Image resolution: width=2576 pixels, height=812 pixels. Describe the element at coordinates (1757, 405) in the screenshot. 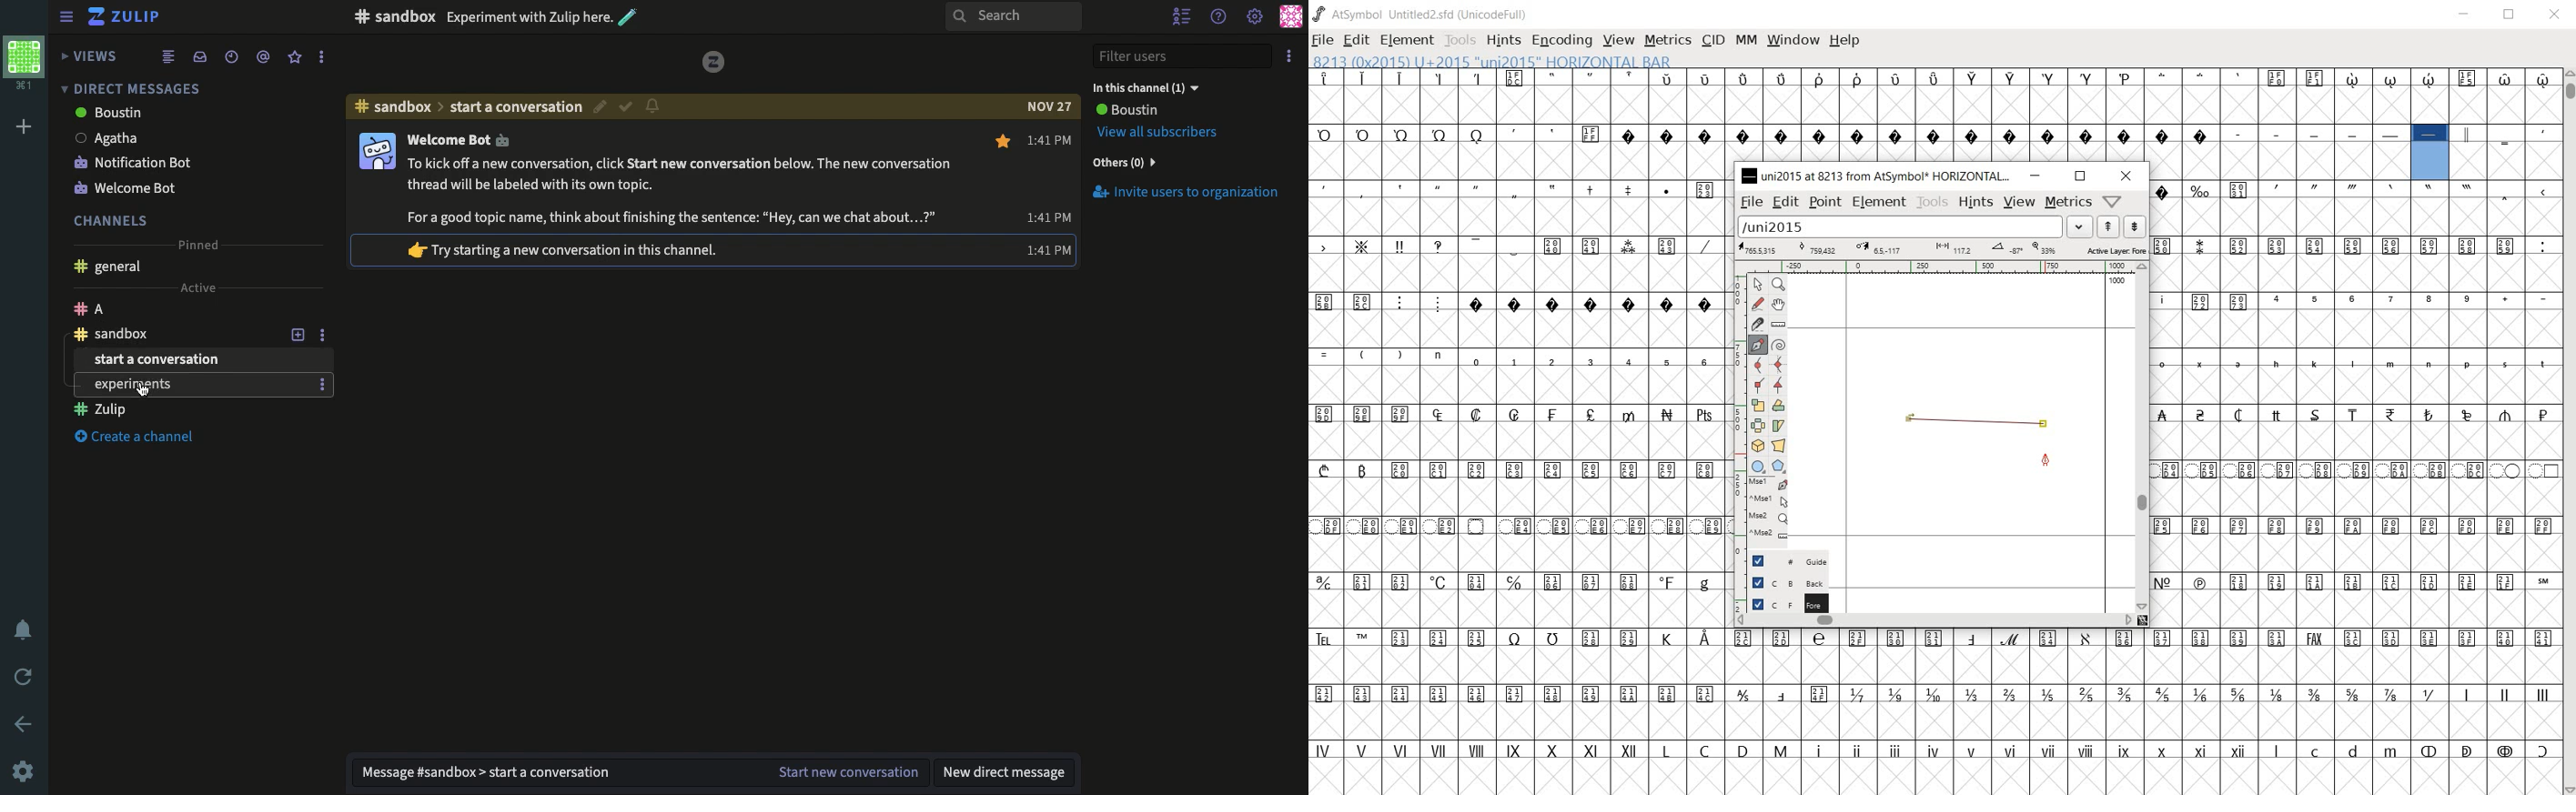

I see `scale the selection` at that location.